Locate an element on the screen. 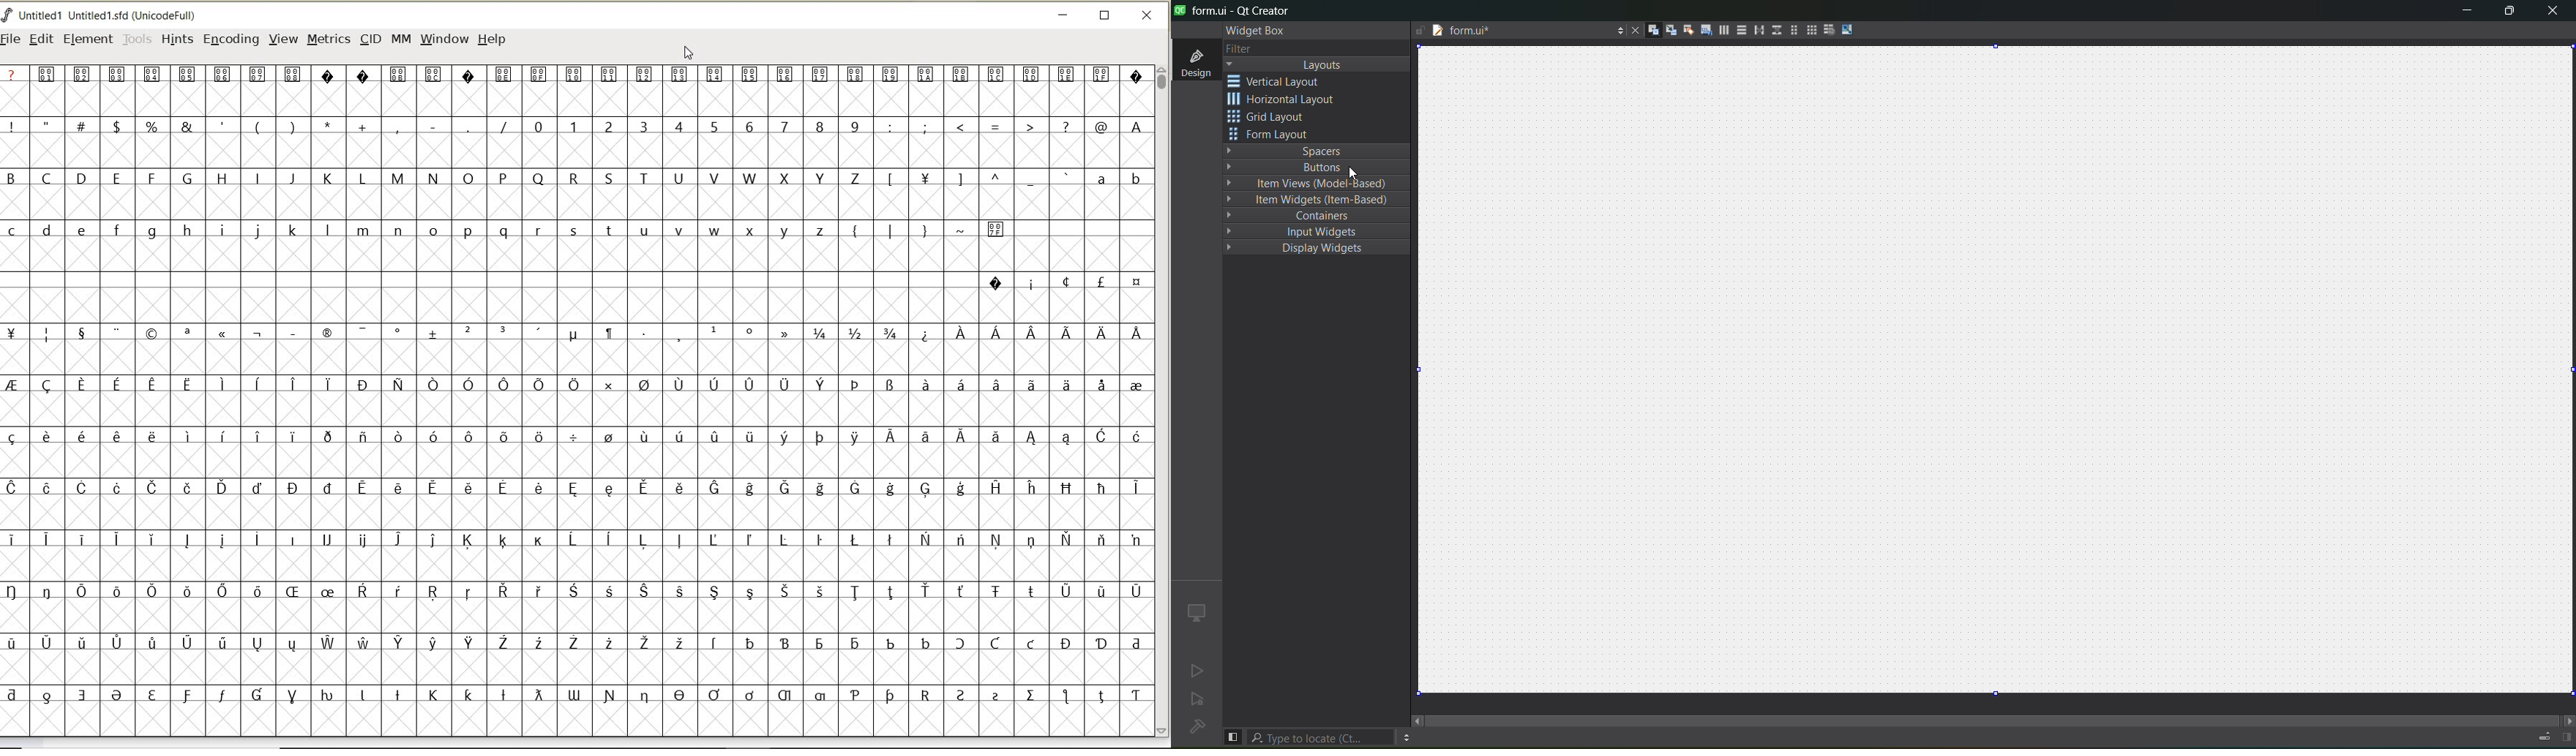 The width and height of the screenshot is (2576, 756). move right is located at coordinates (2566, 719).